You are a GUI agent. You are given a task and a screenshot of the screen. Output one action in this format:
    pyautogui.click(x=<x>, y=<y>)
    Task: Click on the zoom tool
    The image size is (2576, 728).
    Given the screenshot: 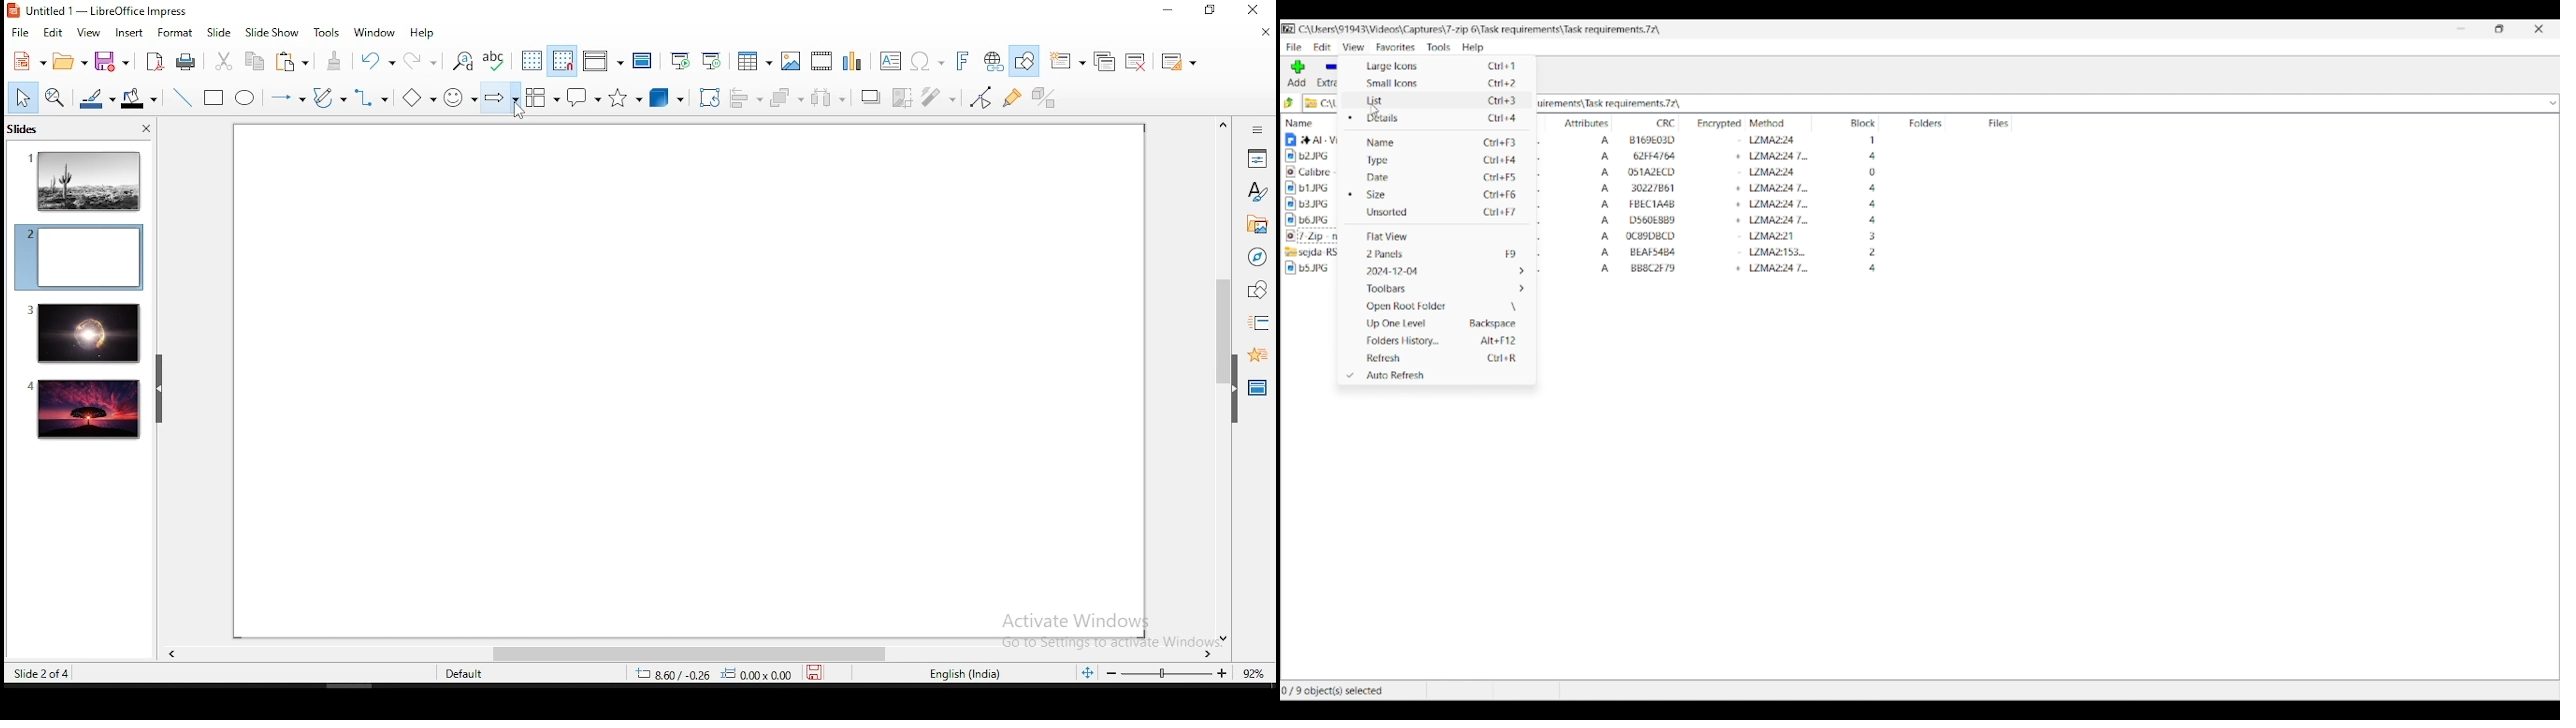 What is the action you would take?
    pyautogui.click(x=55, y=99)
    